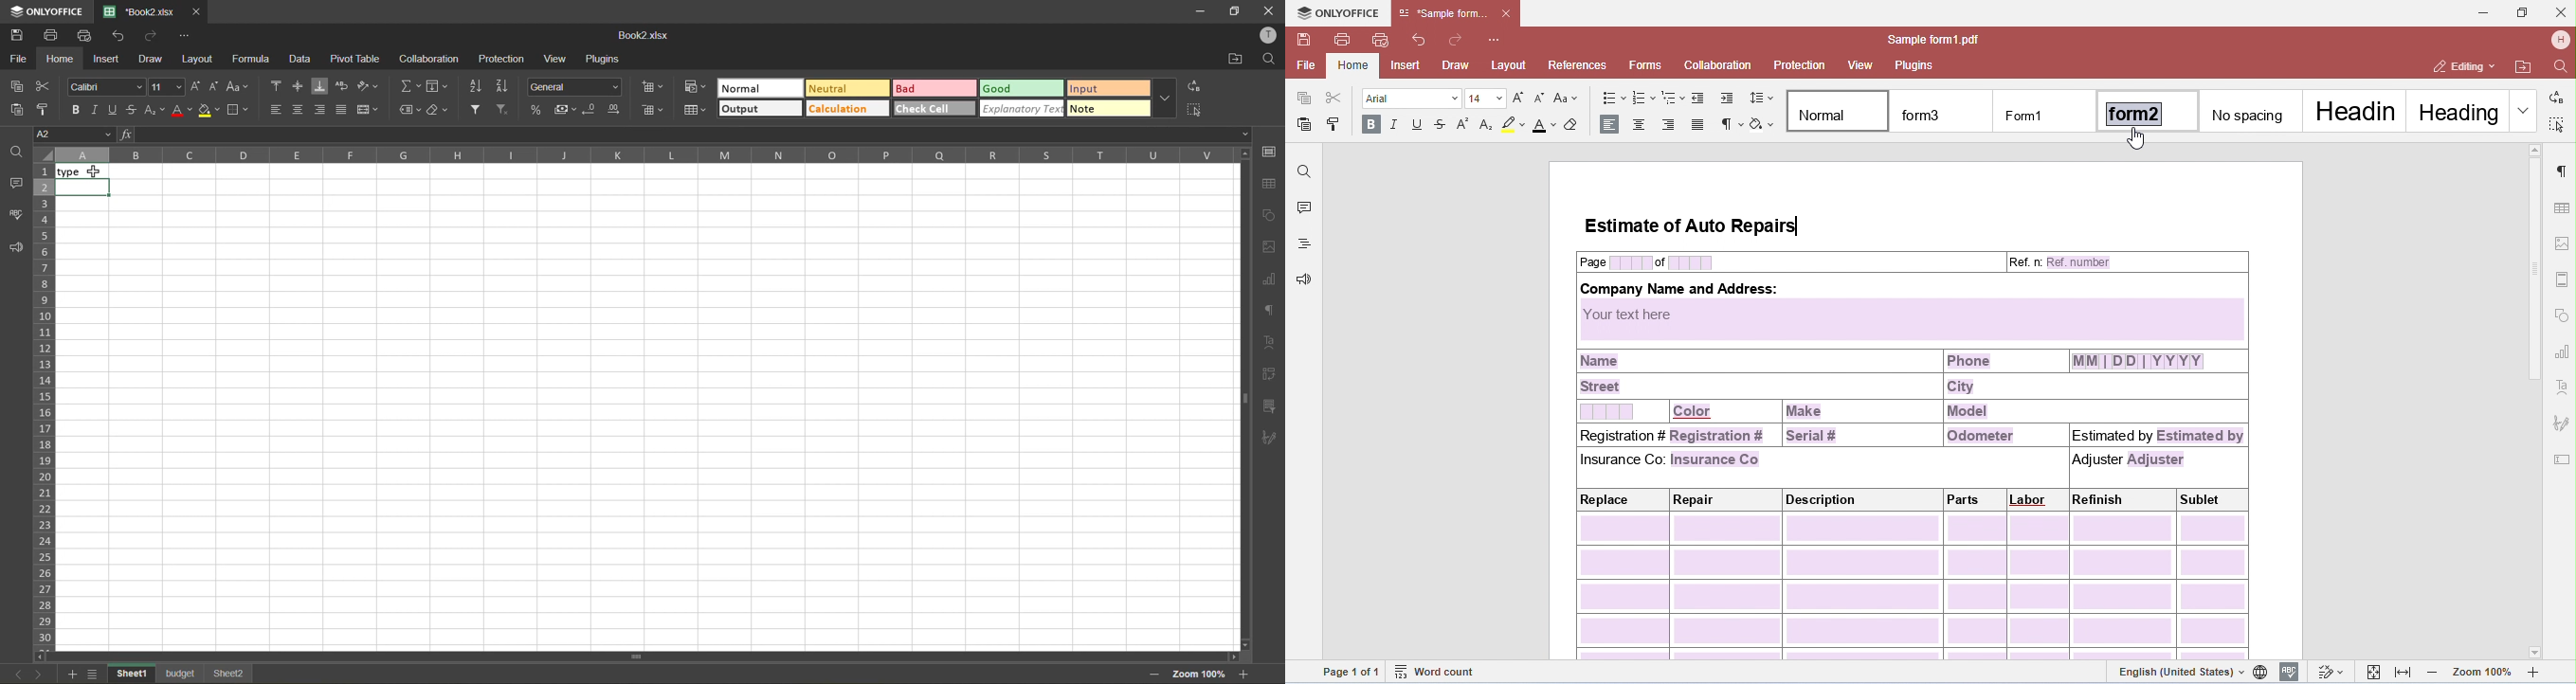 This screenshot has width=2576, height=700. I want to click on file, so click(19, 58).